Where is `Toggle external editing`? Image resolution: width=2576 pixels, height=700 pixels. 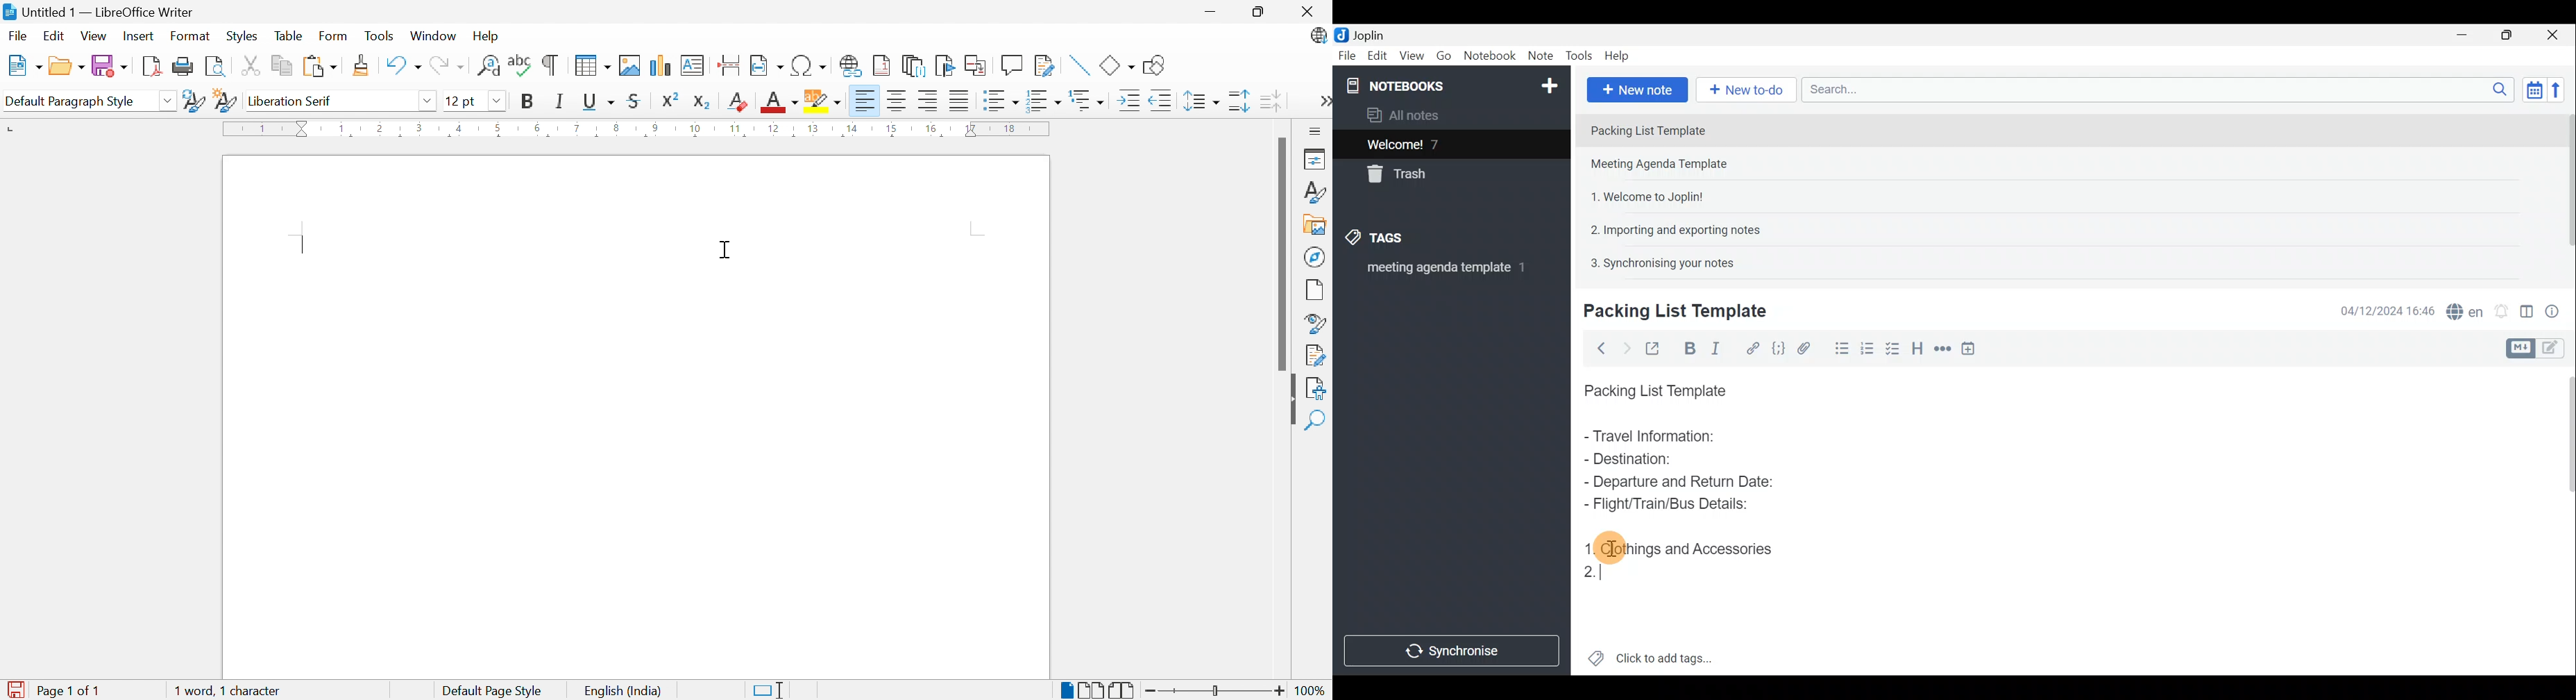
Toggle external editing is located at coordinates (1654, 347).